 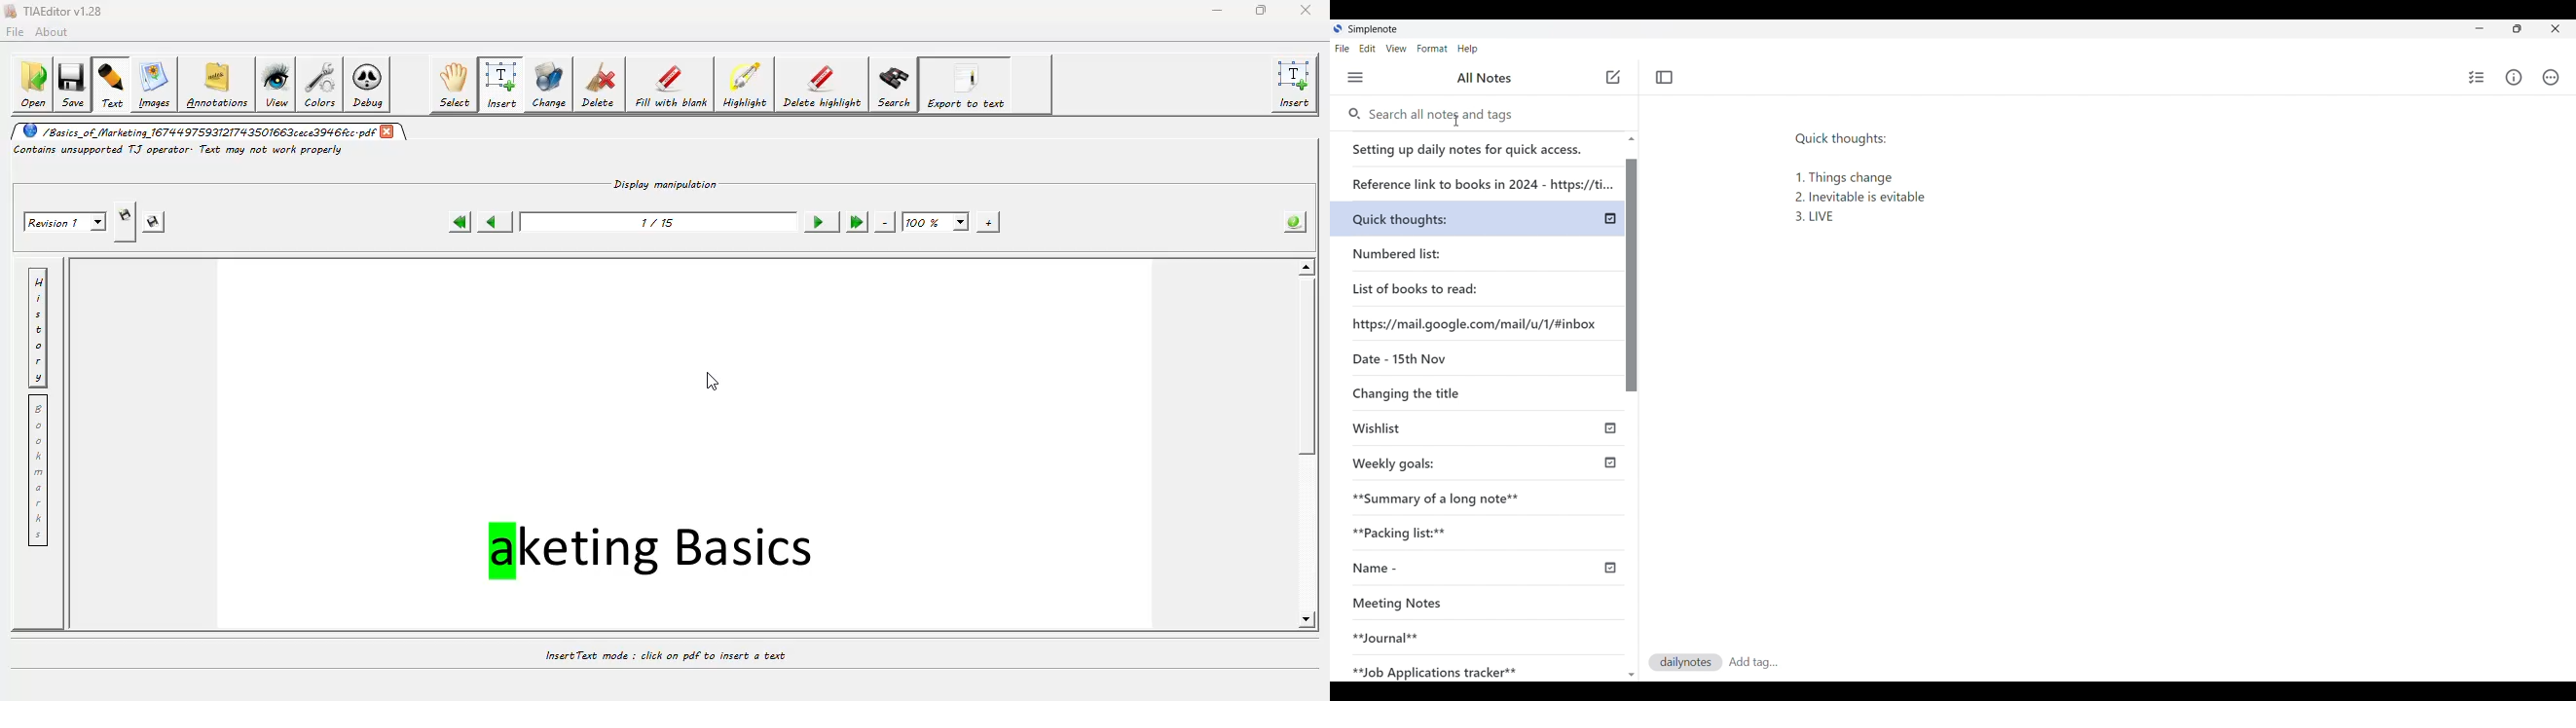 I want to click on open, so click(x=32, y=85).